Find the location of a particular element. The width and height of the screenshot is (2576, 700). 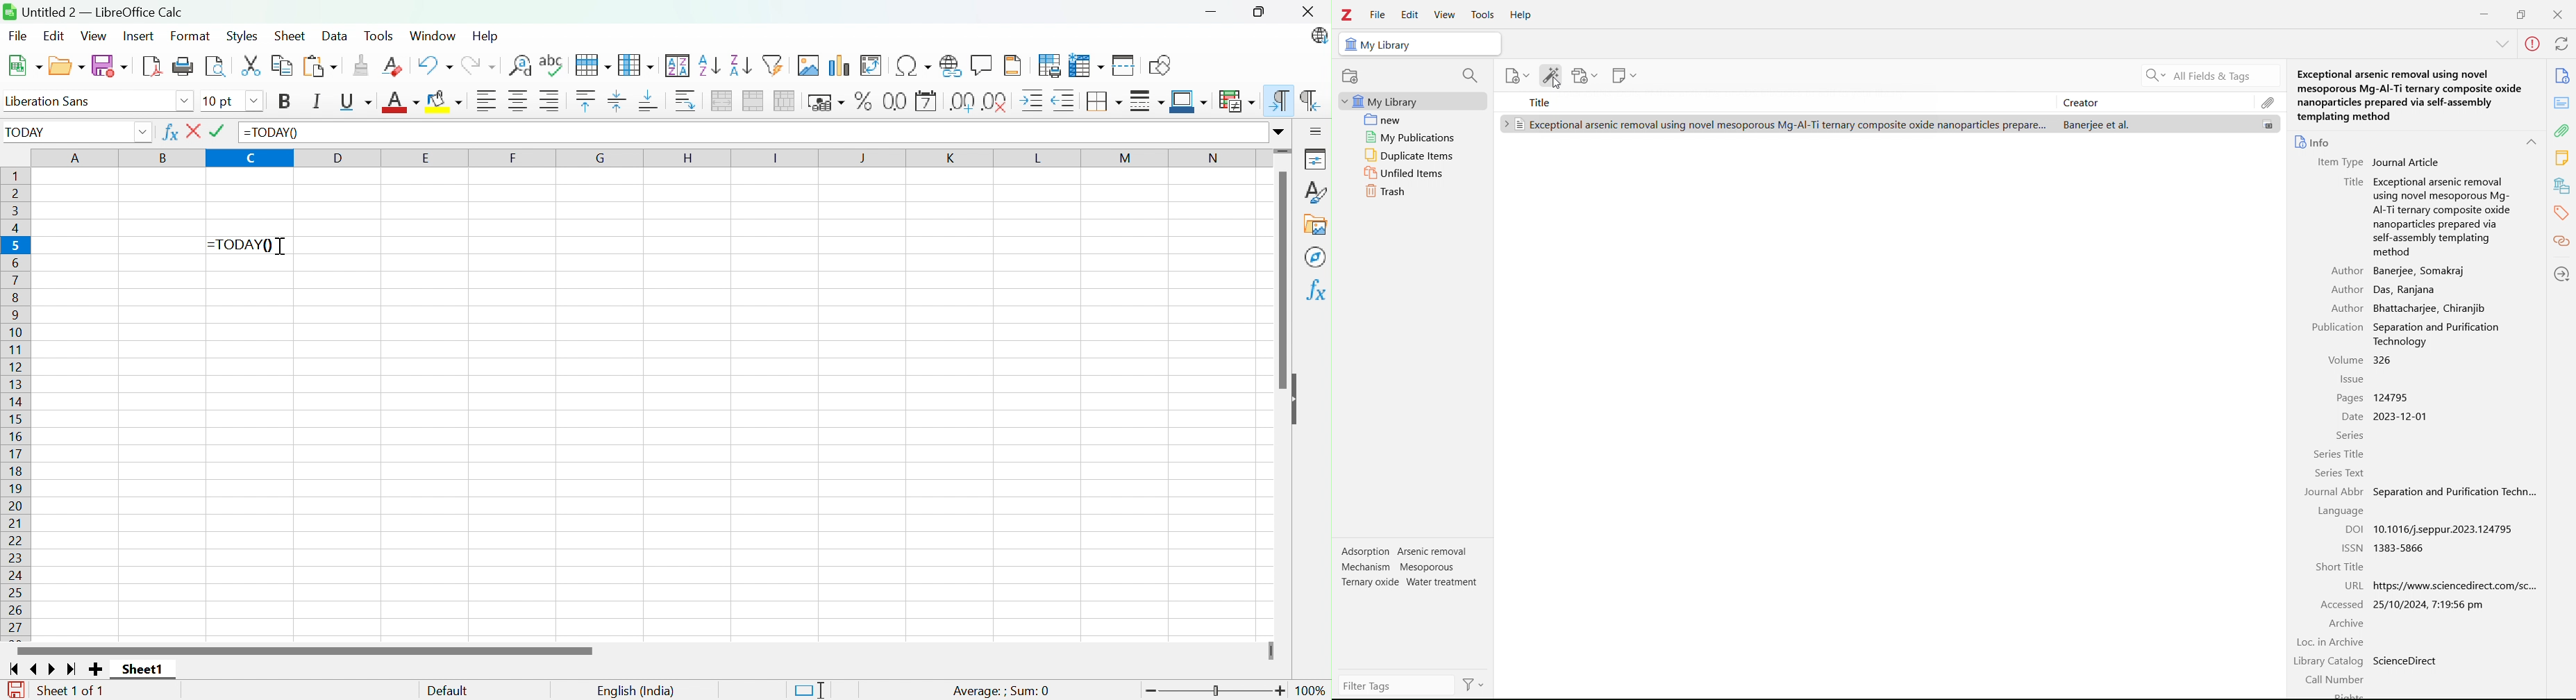

Average: ; Sum:0 is located at coordinates (1001, 690).